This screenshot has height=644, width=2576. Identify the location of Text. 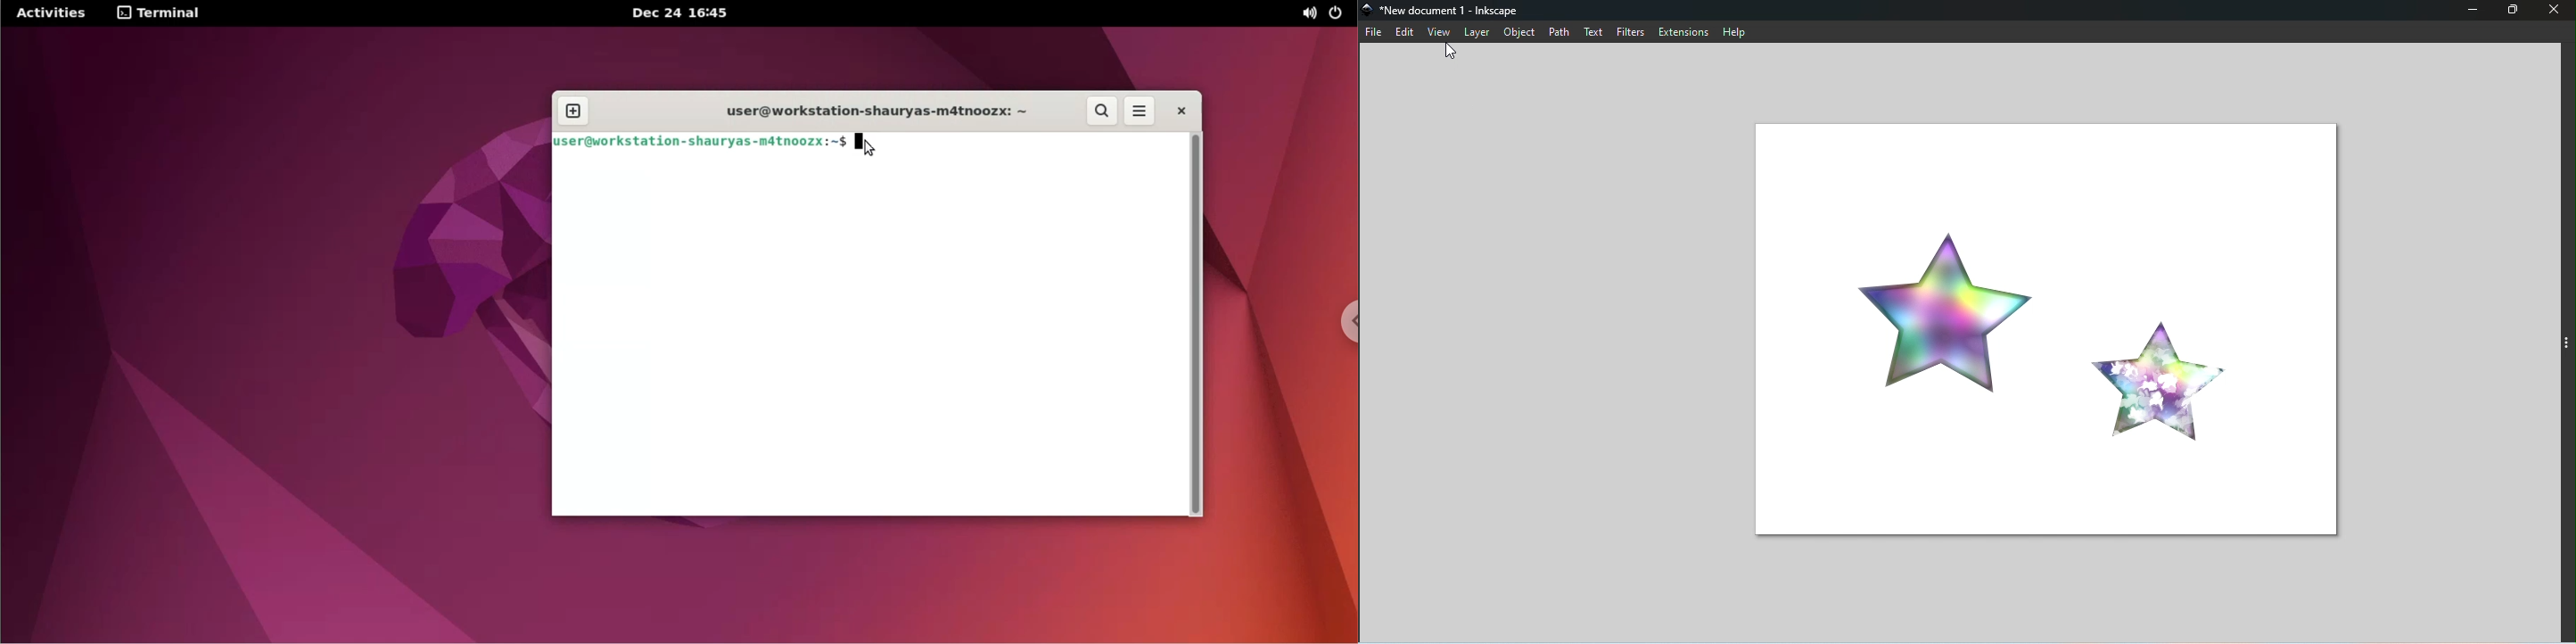
(1593, 32).